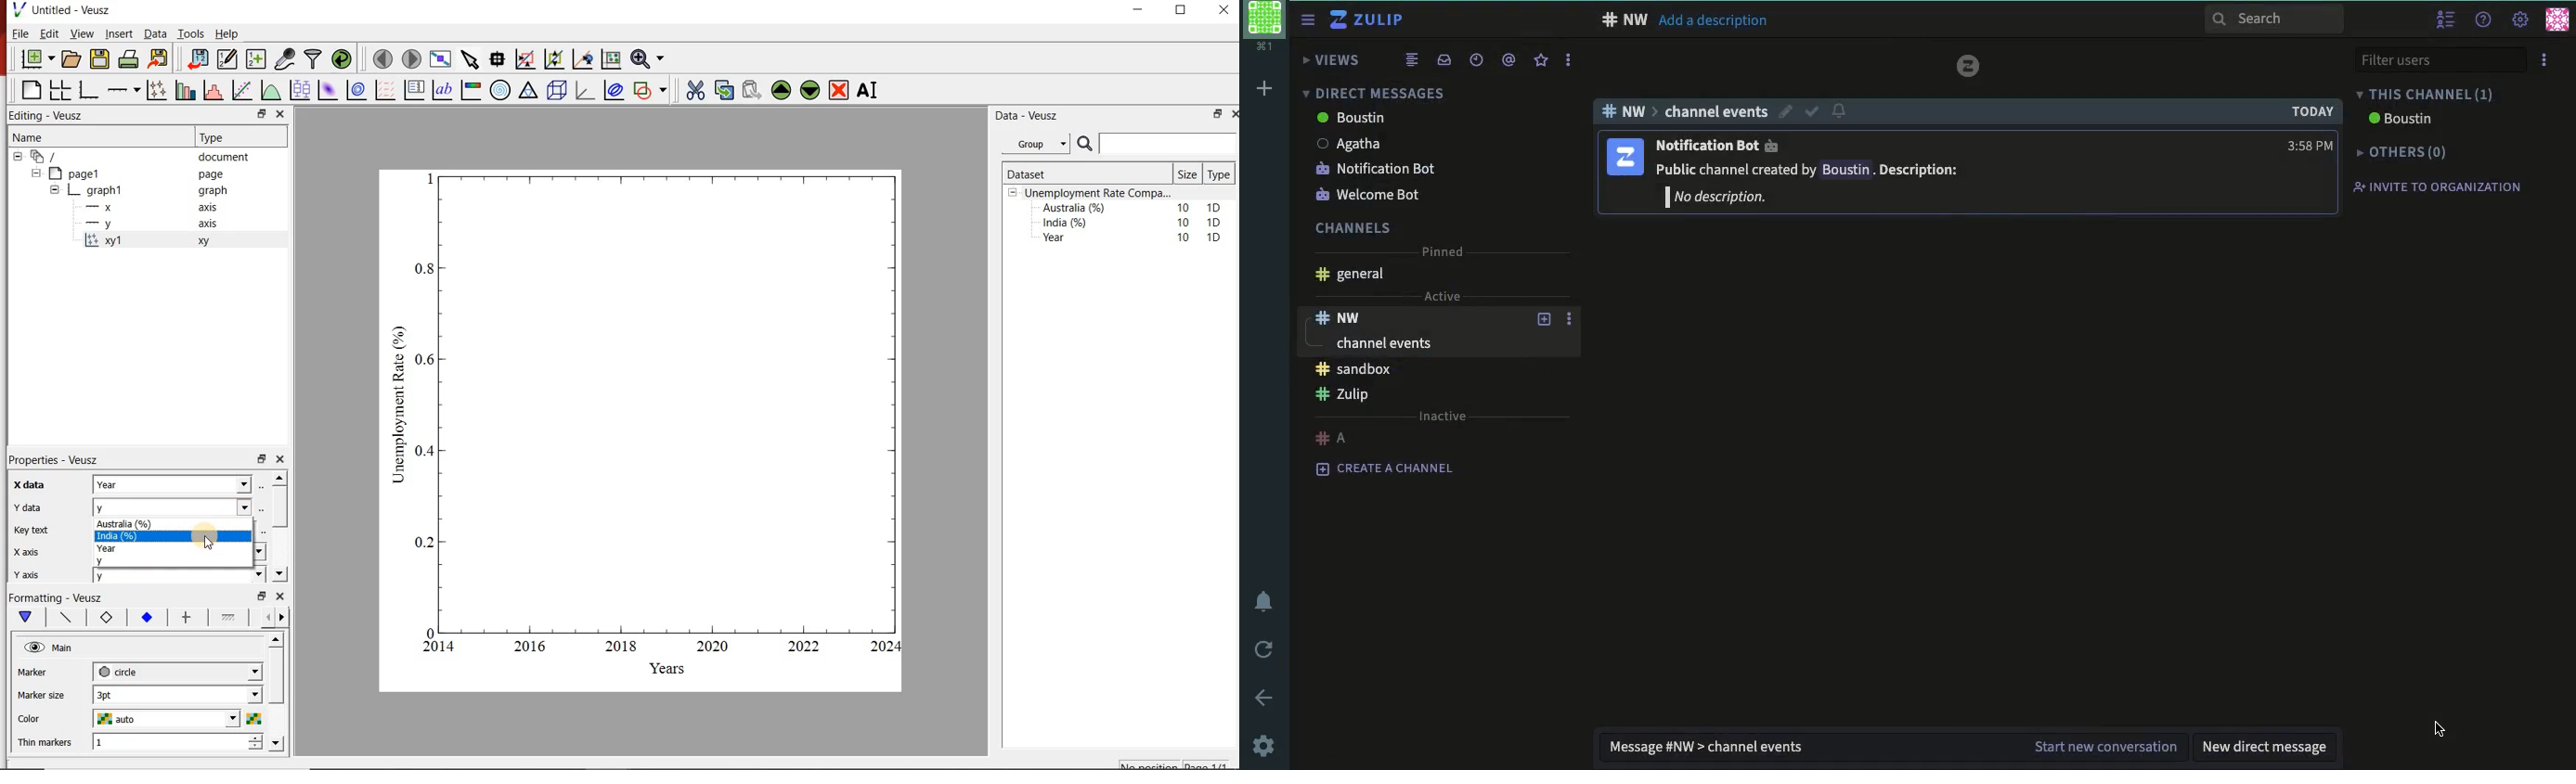  I want to click on graph1
pl graph, so click(153, 191).